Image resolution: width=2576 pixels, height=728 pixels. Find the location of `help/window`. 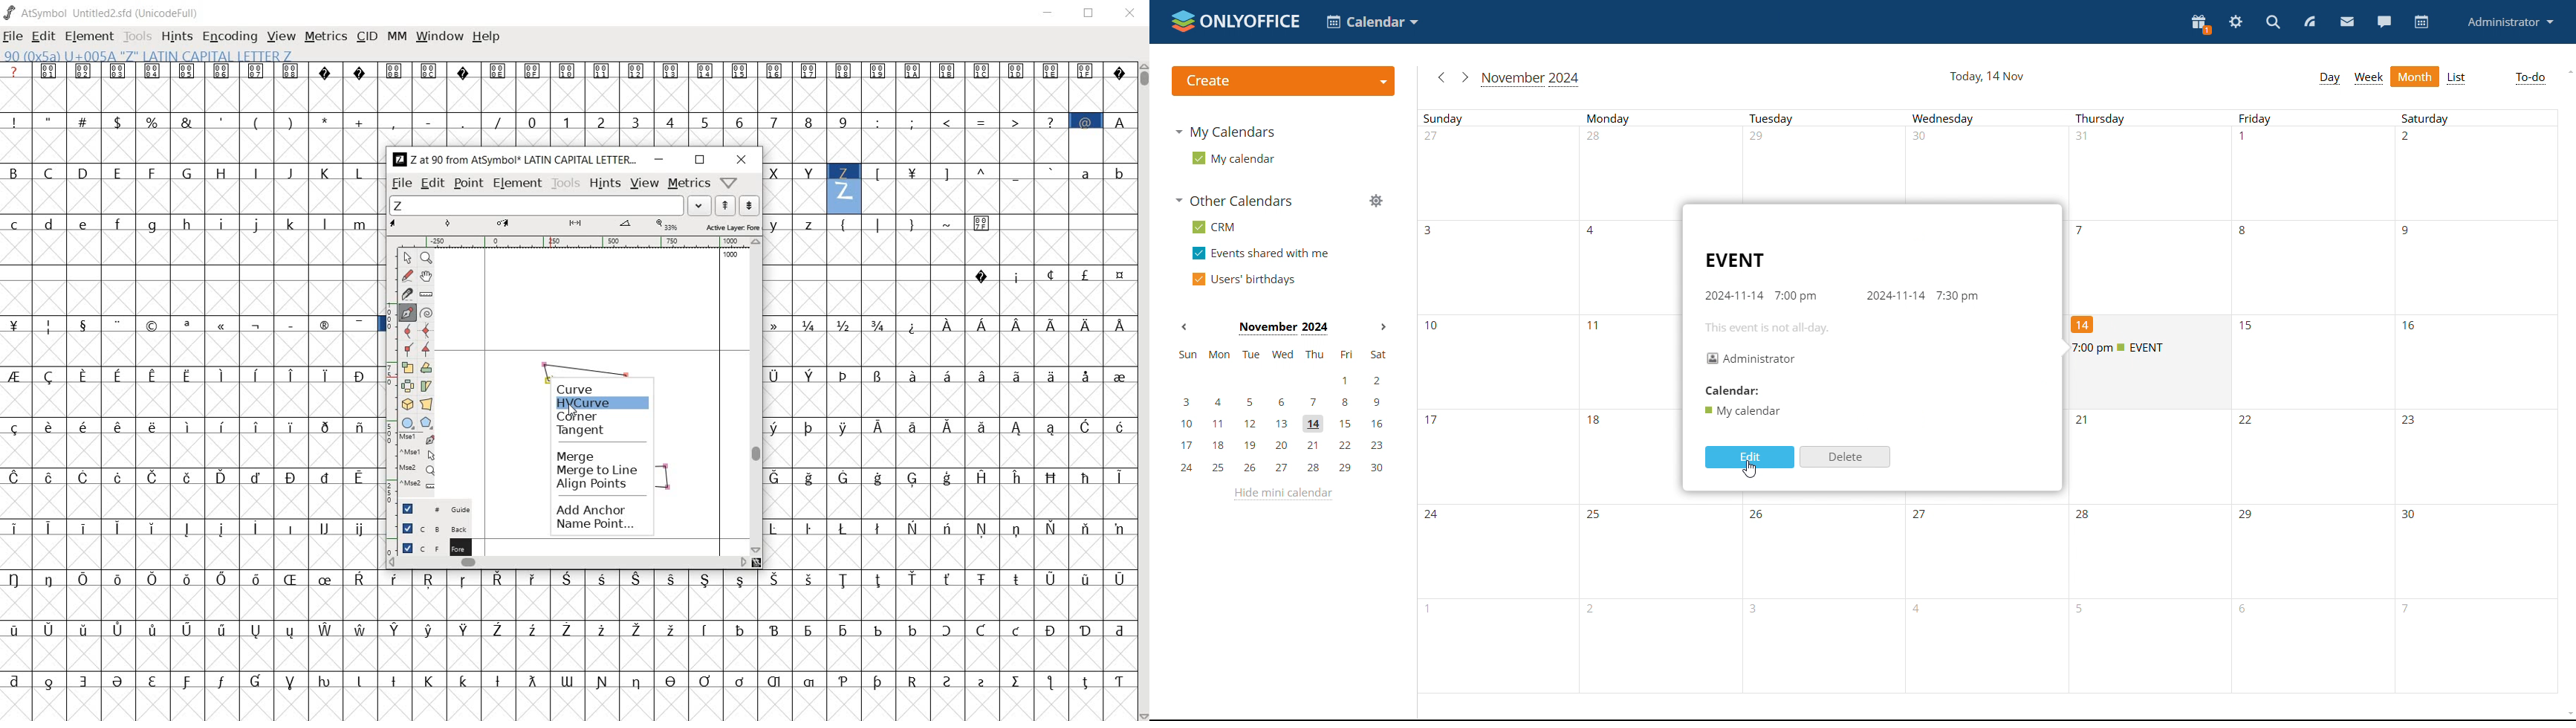

help/window is located at coordinates (729, 183).